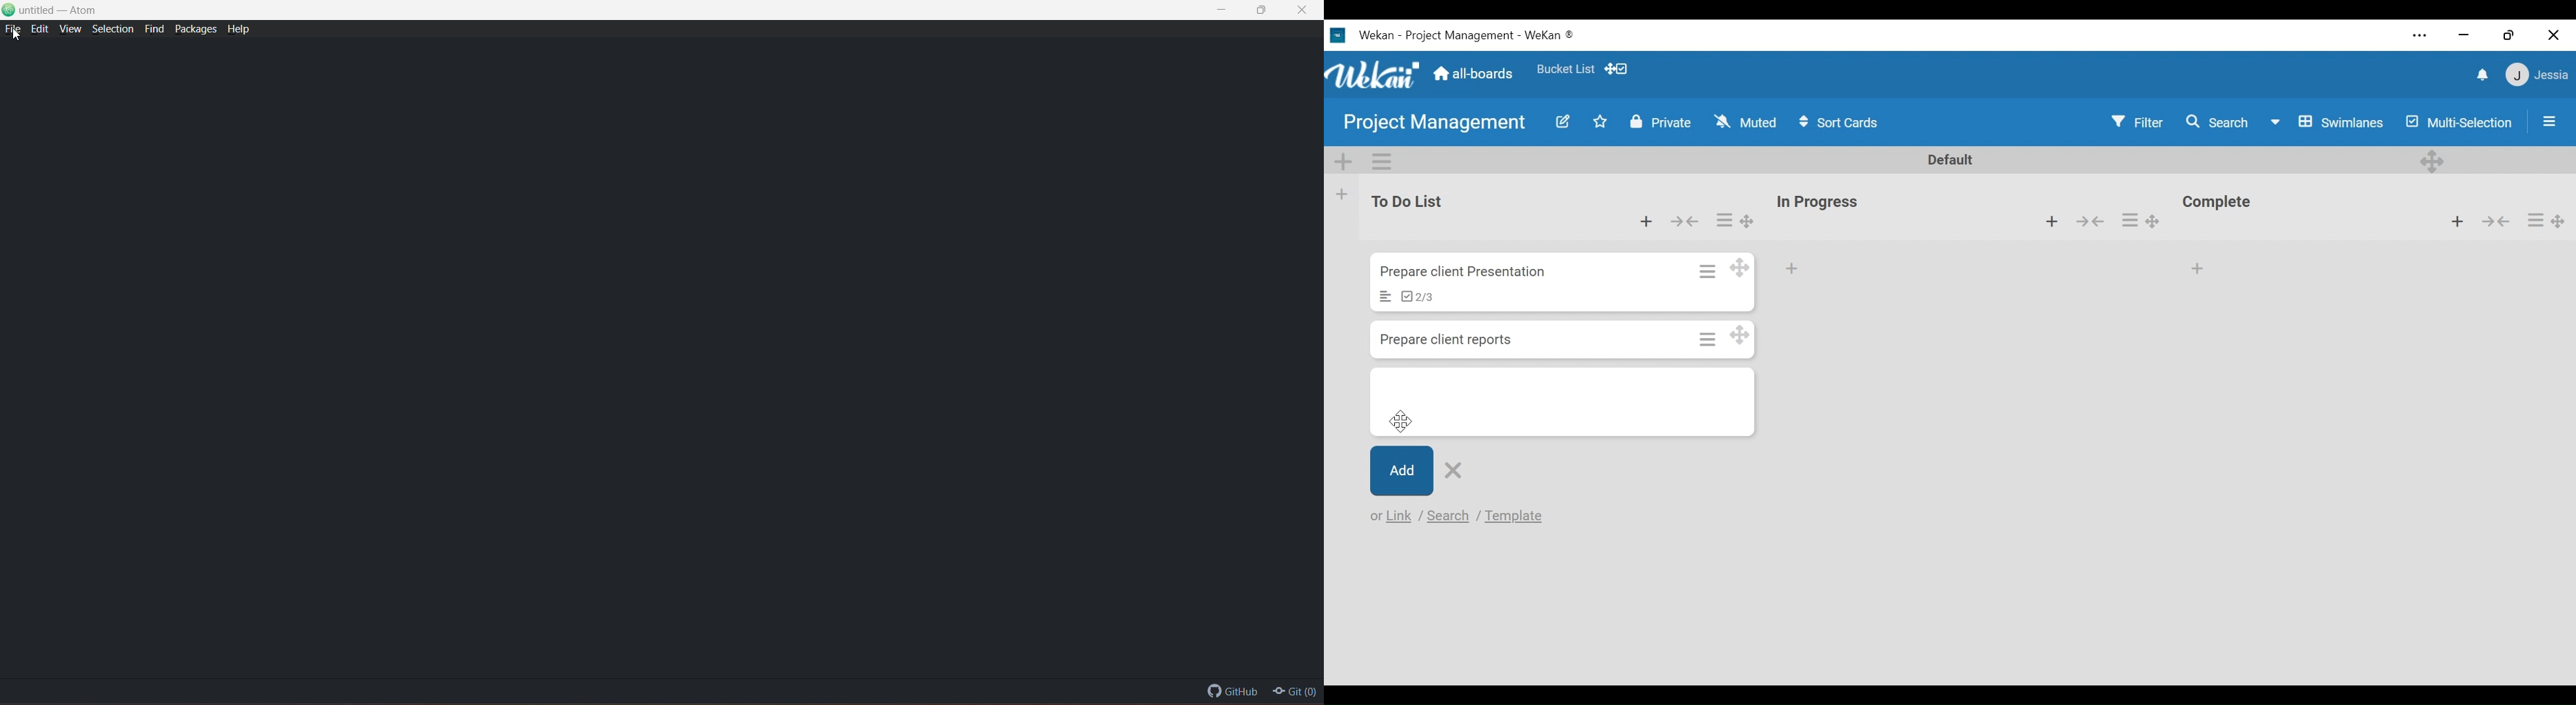 The width and height of the screenshot is (2576, 728). What do you see at coordinates (1344, 158) in the screenshot?
I see `Add Swimlane` at bounding box center [1344, 158].